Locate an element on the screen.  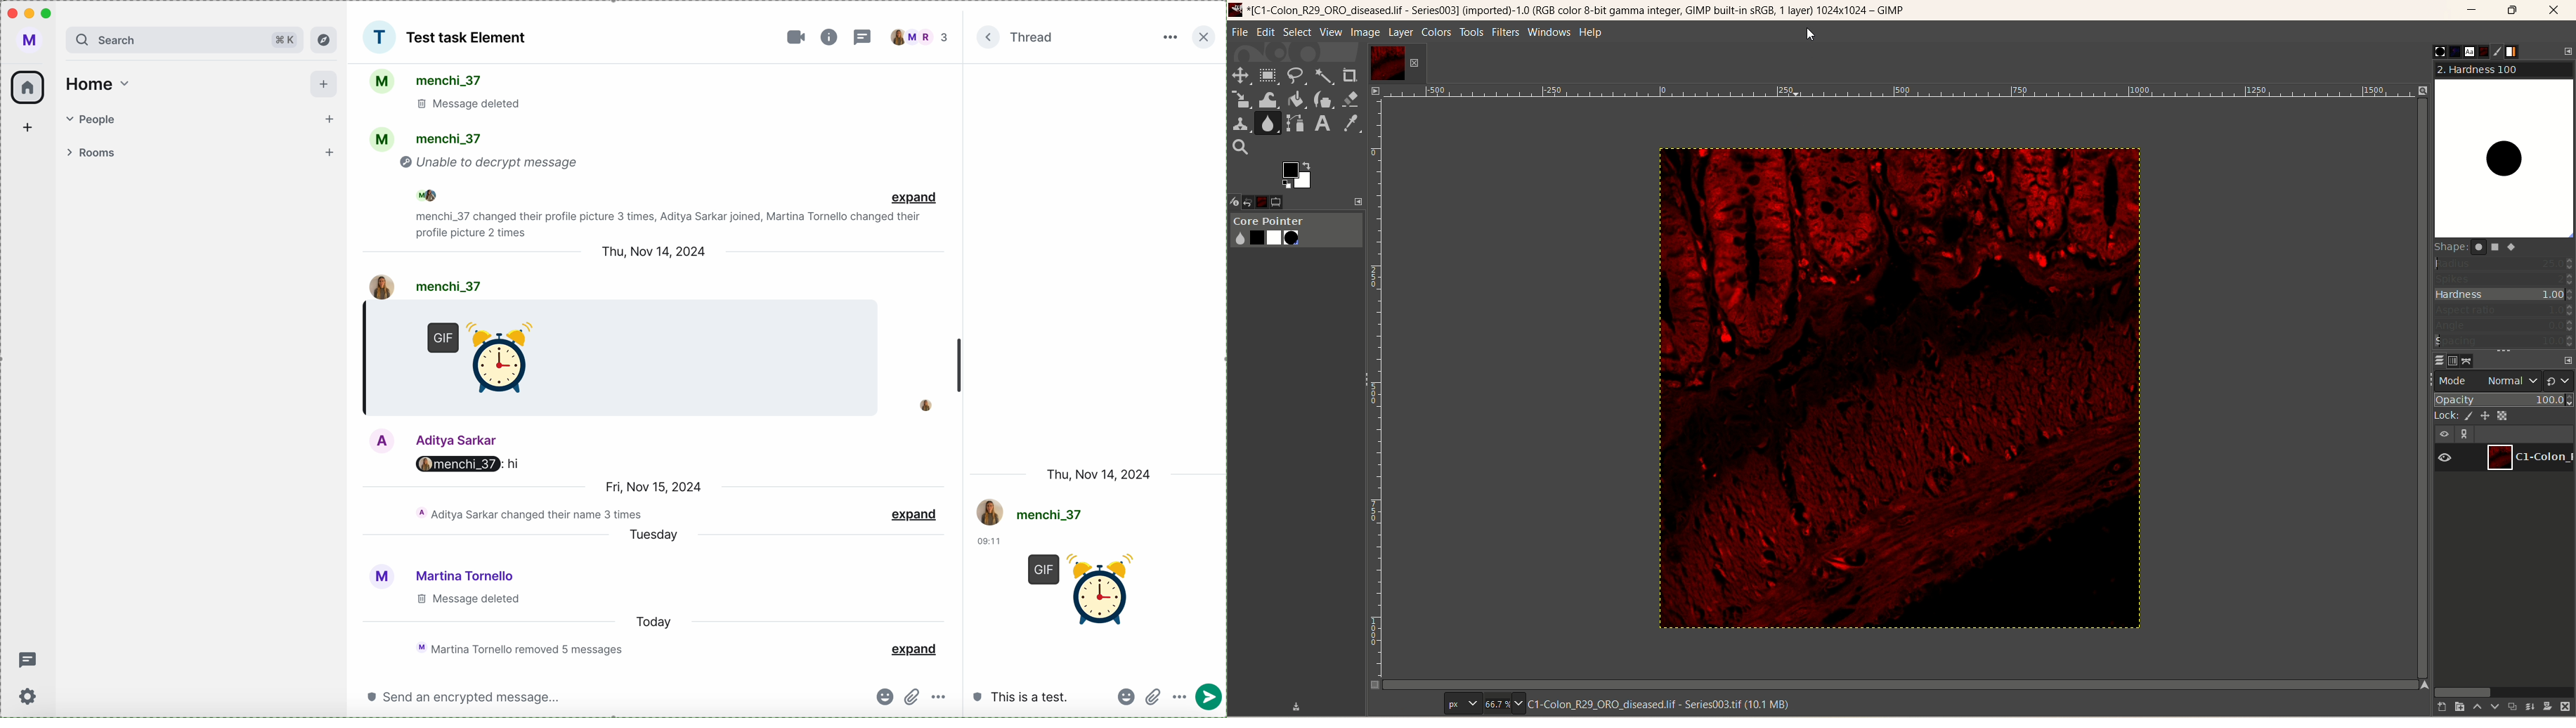
expand is located at coordinates (1359, 201).